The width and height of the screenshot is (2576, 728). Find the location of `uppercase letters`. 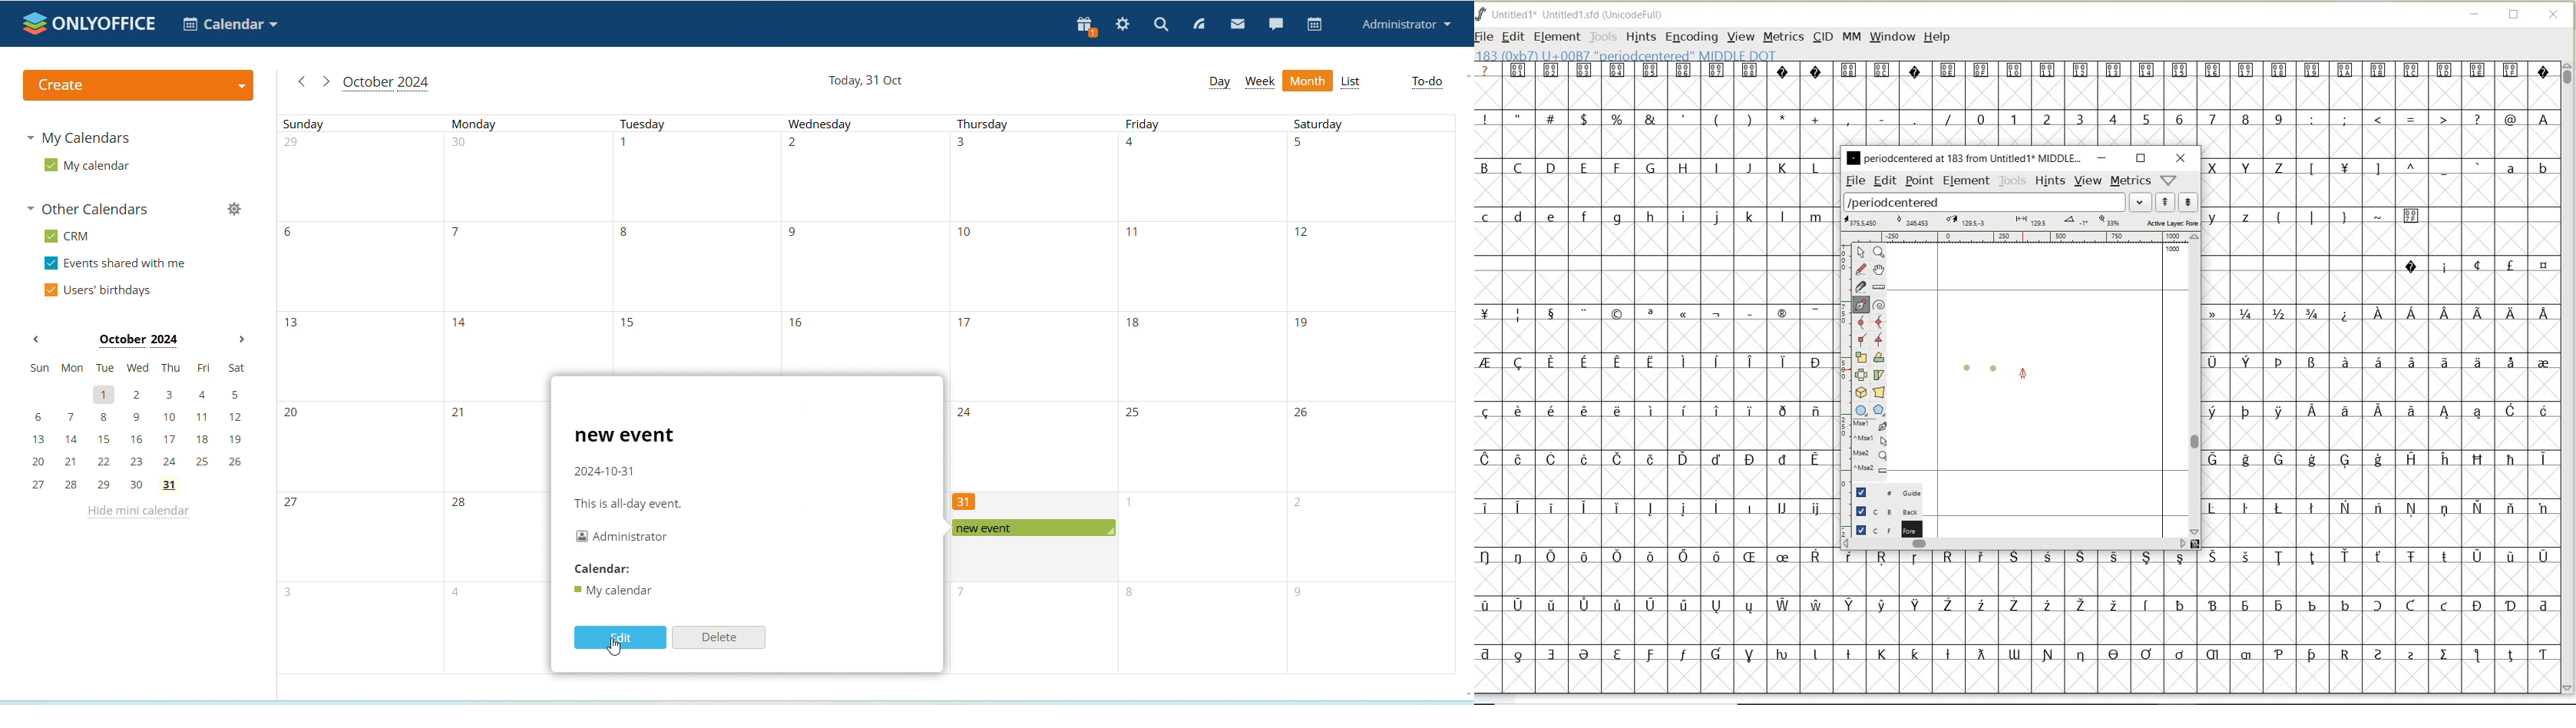

uppercase letters is located at coordinates (1652, 167).